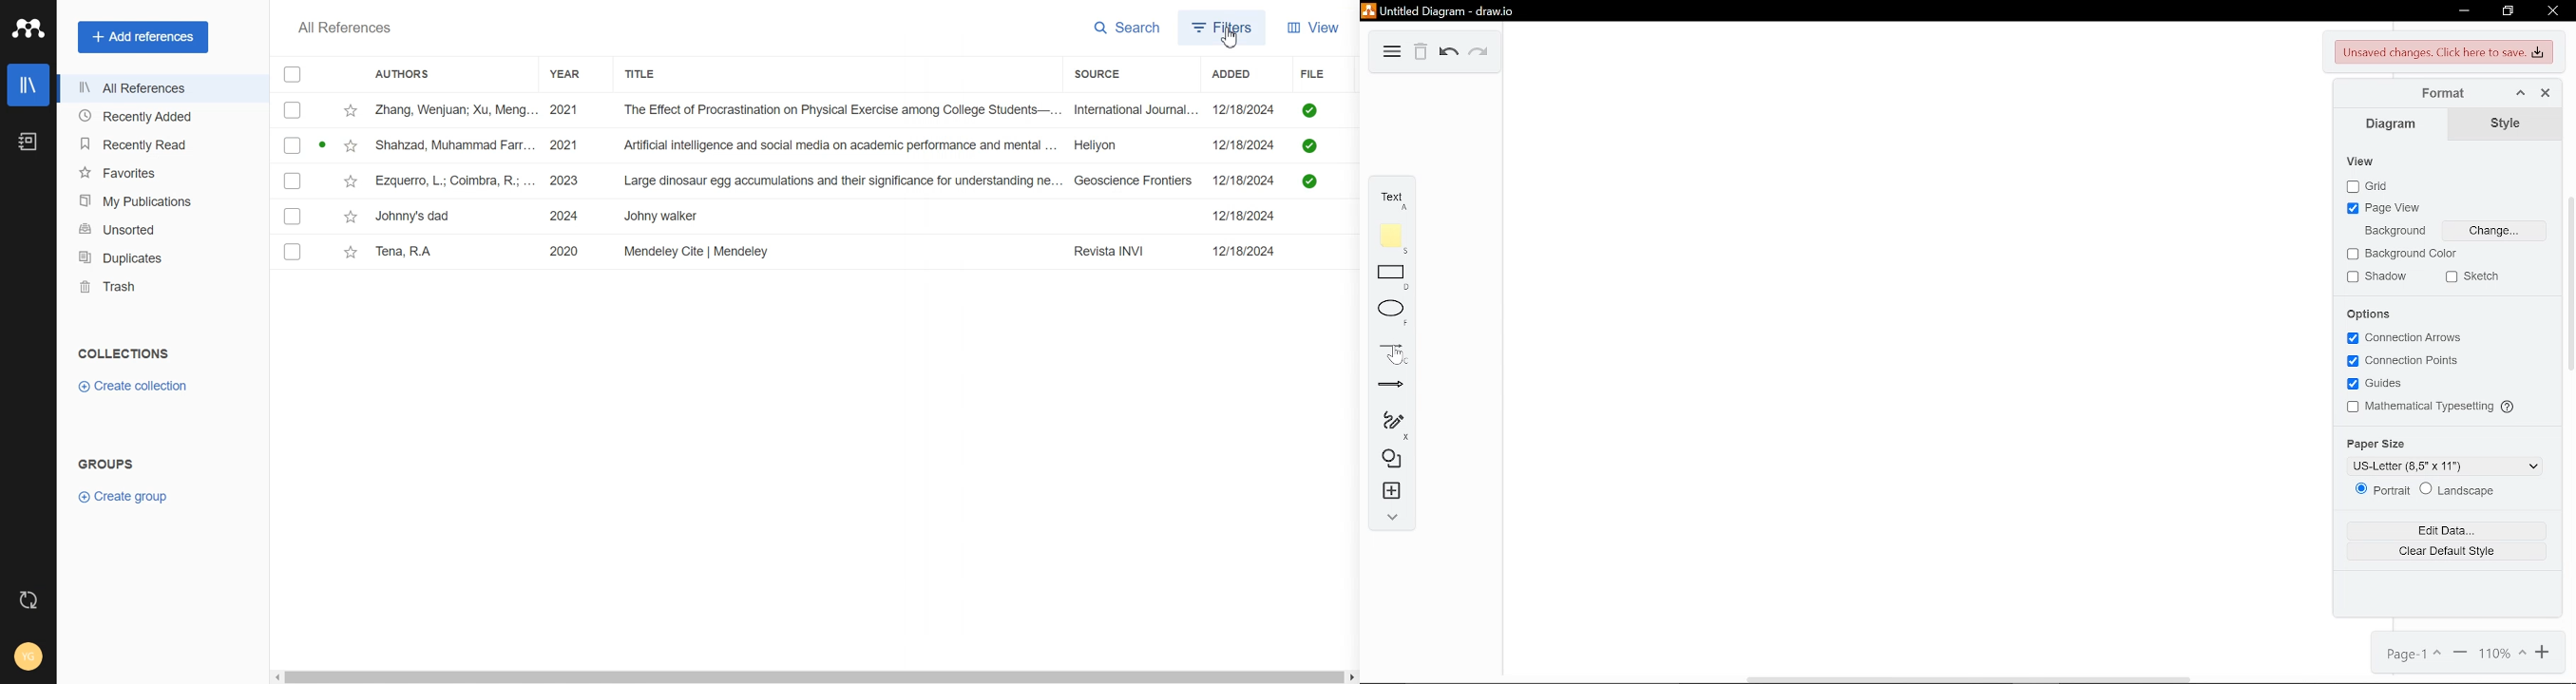 This screenshot has width=2576, height=700. Describe the element at coordinates (160, 287) in the screenshot. I see `Trash` at that location.